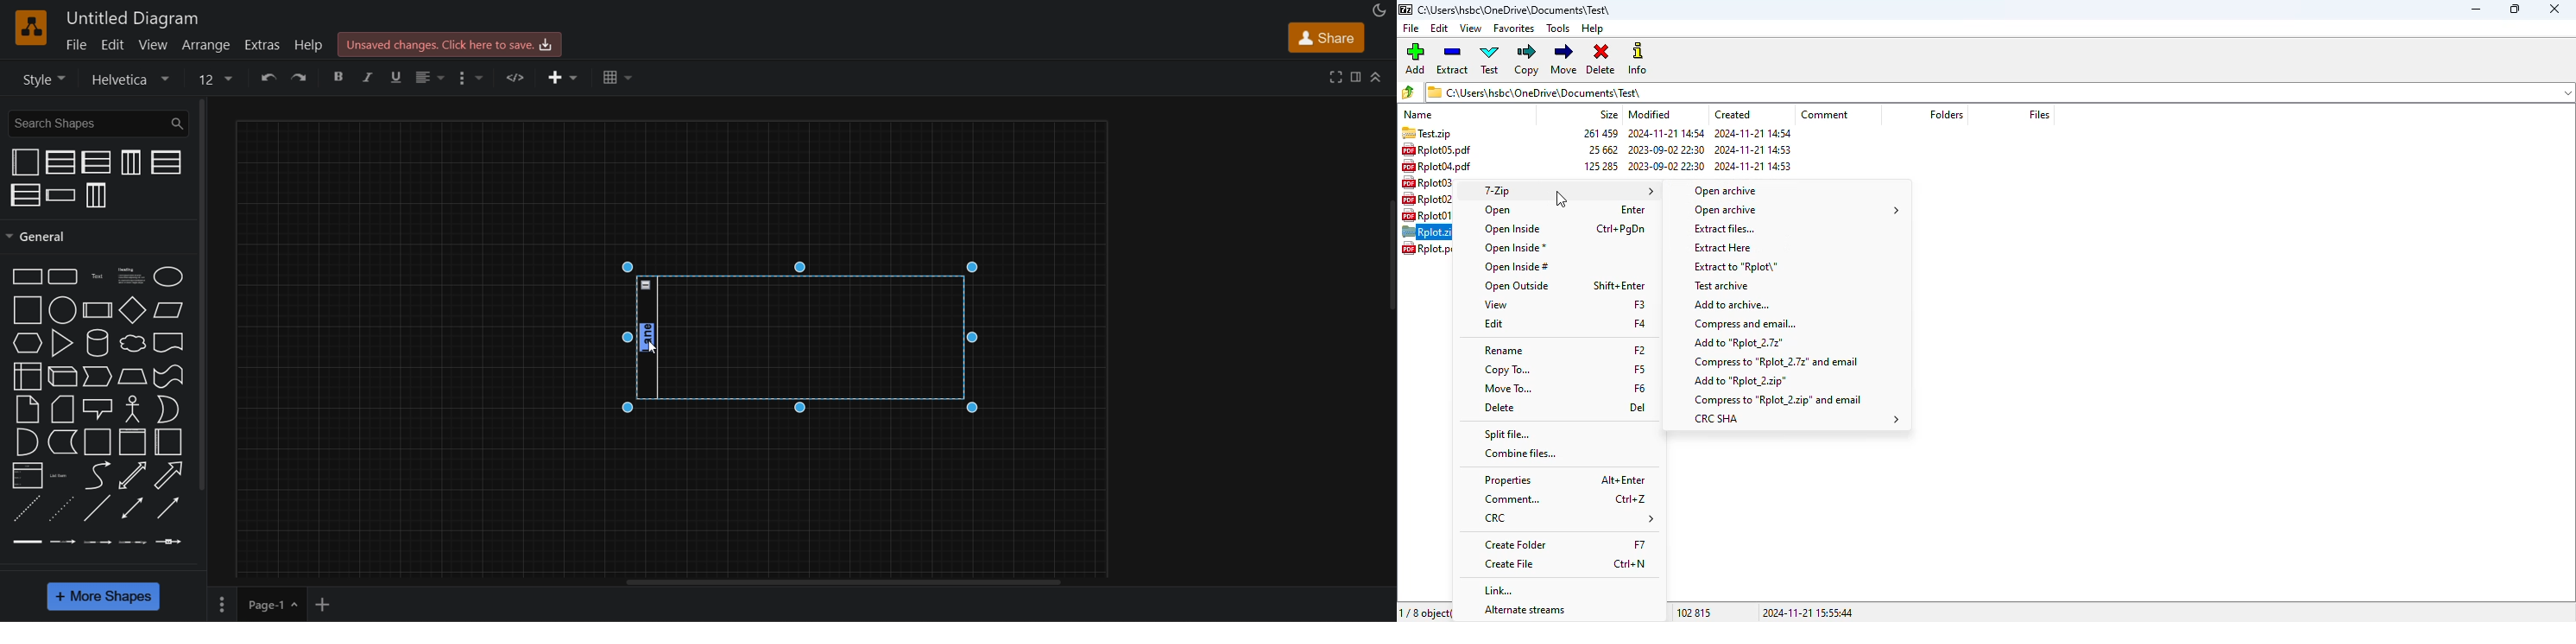 The width and height of the screenshot is (2576, 644). What do you see at coordinates (98, 162) in the screenshot?
I see `horizontal pool 2` at bounding box center [98, 162].